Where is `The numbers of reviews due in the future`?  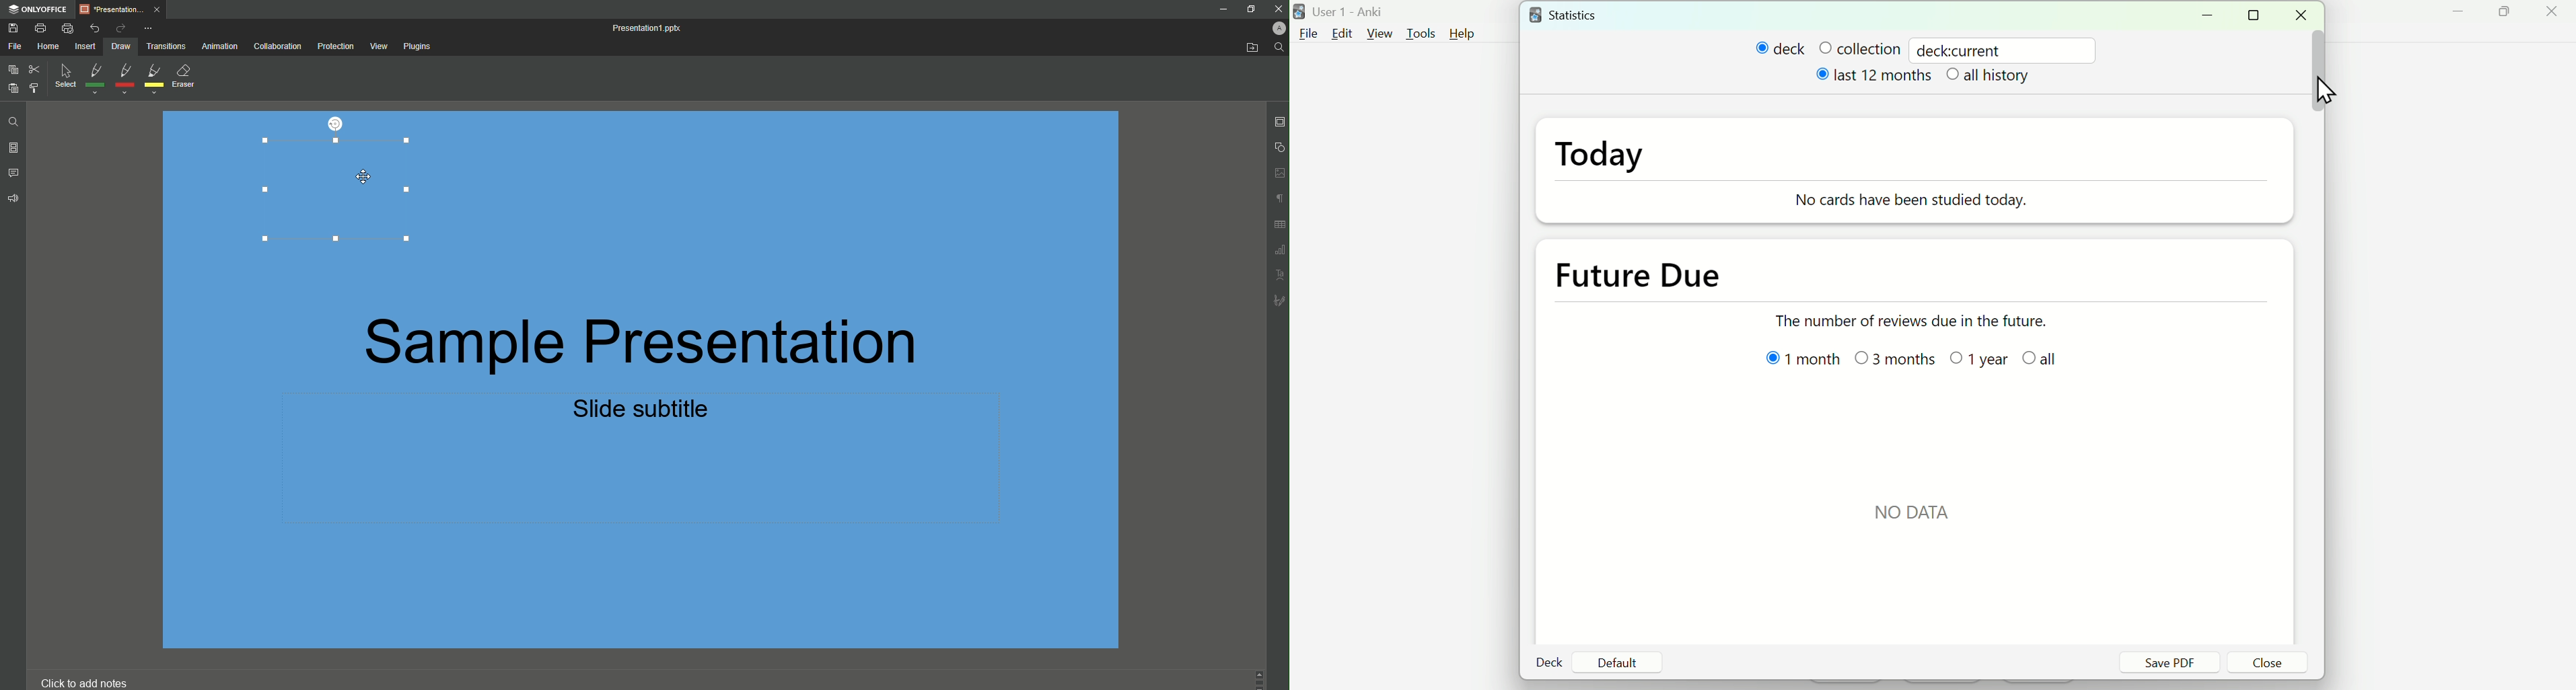
The numbers of reviews due in the future is located at coordinates (1927, 323).